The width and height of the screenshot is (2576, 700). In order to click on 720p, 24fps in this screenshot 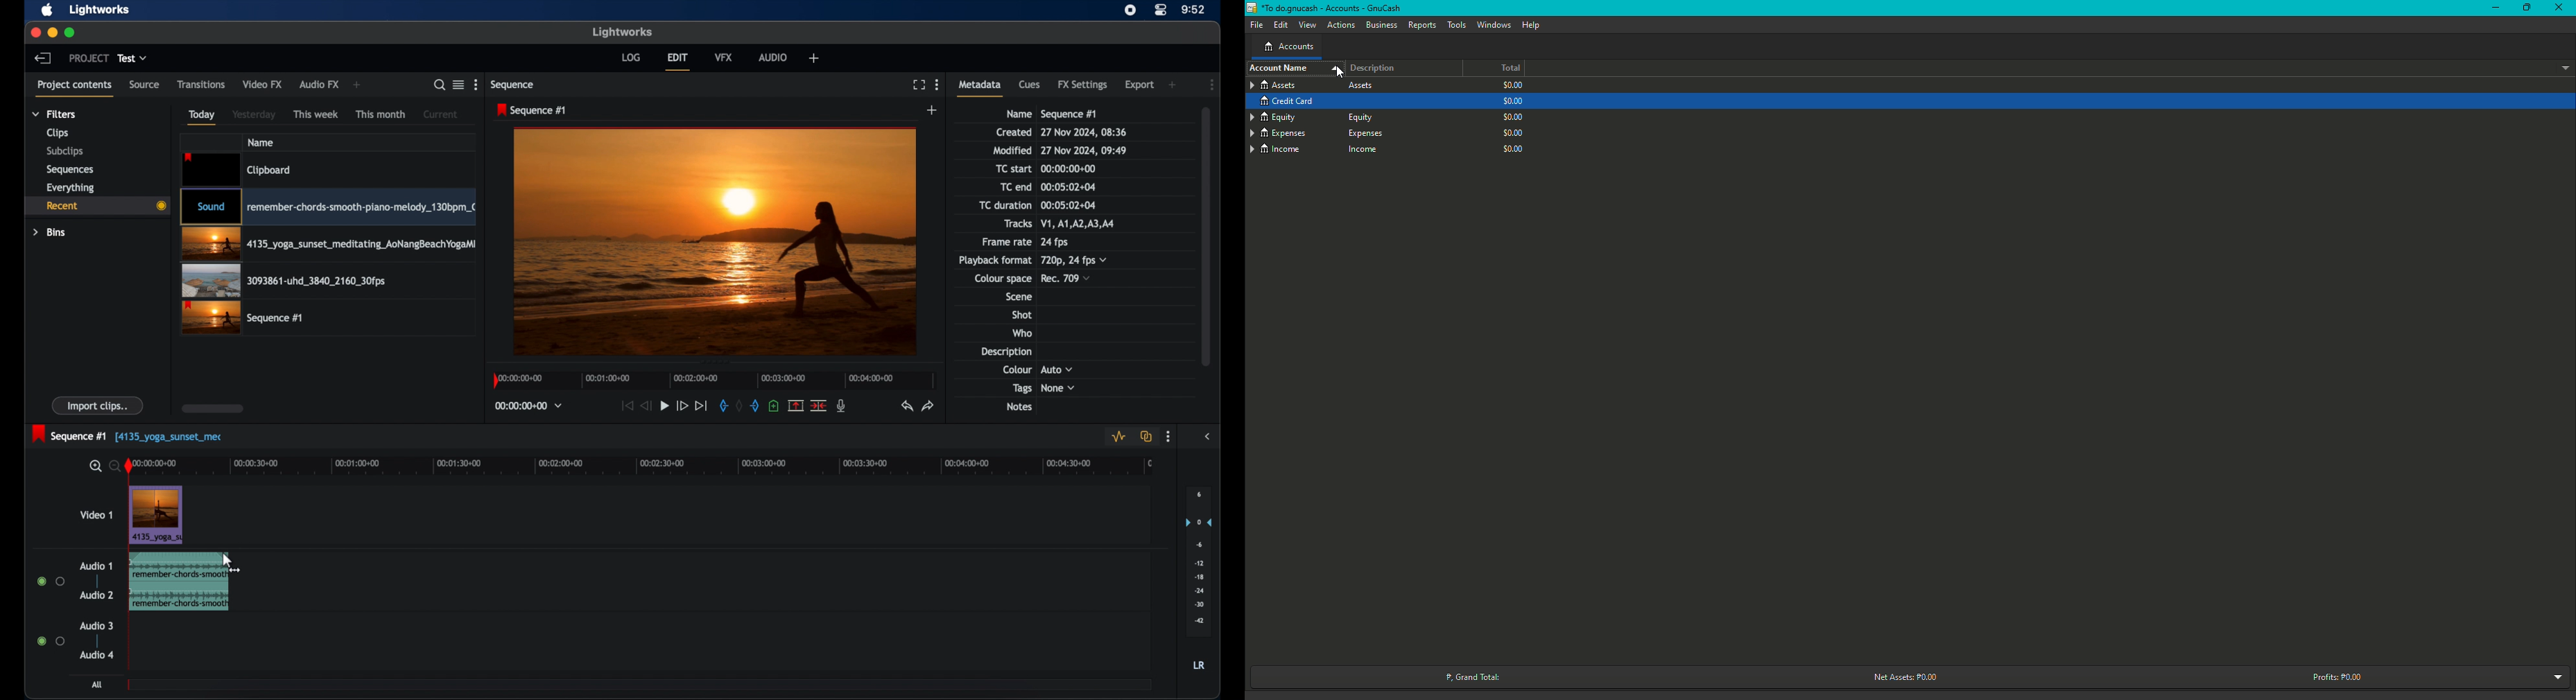, I will do `click(1075, 260)`.